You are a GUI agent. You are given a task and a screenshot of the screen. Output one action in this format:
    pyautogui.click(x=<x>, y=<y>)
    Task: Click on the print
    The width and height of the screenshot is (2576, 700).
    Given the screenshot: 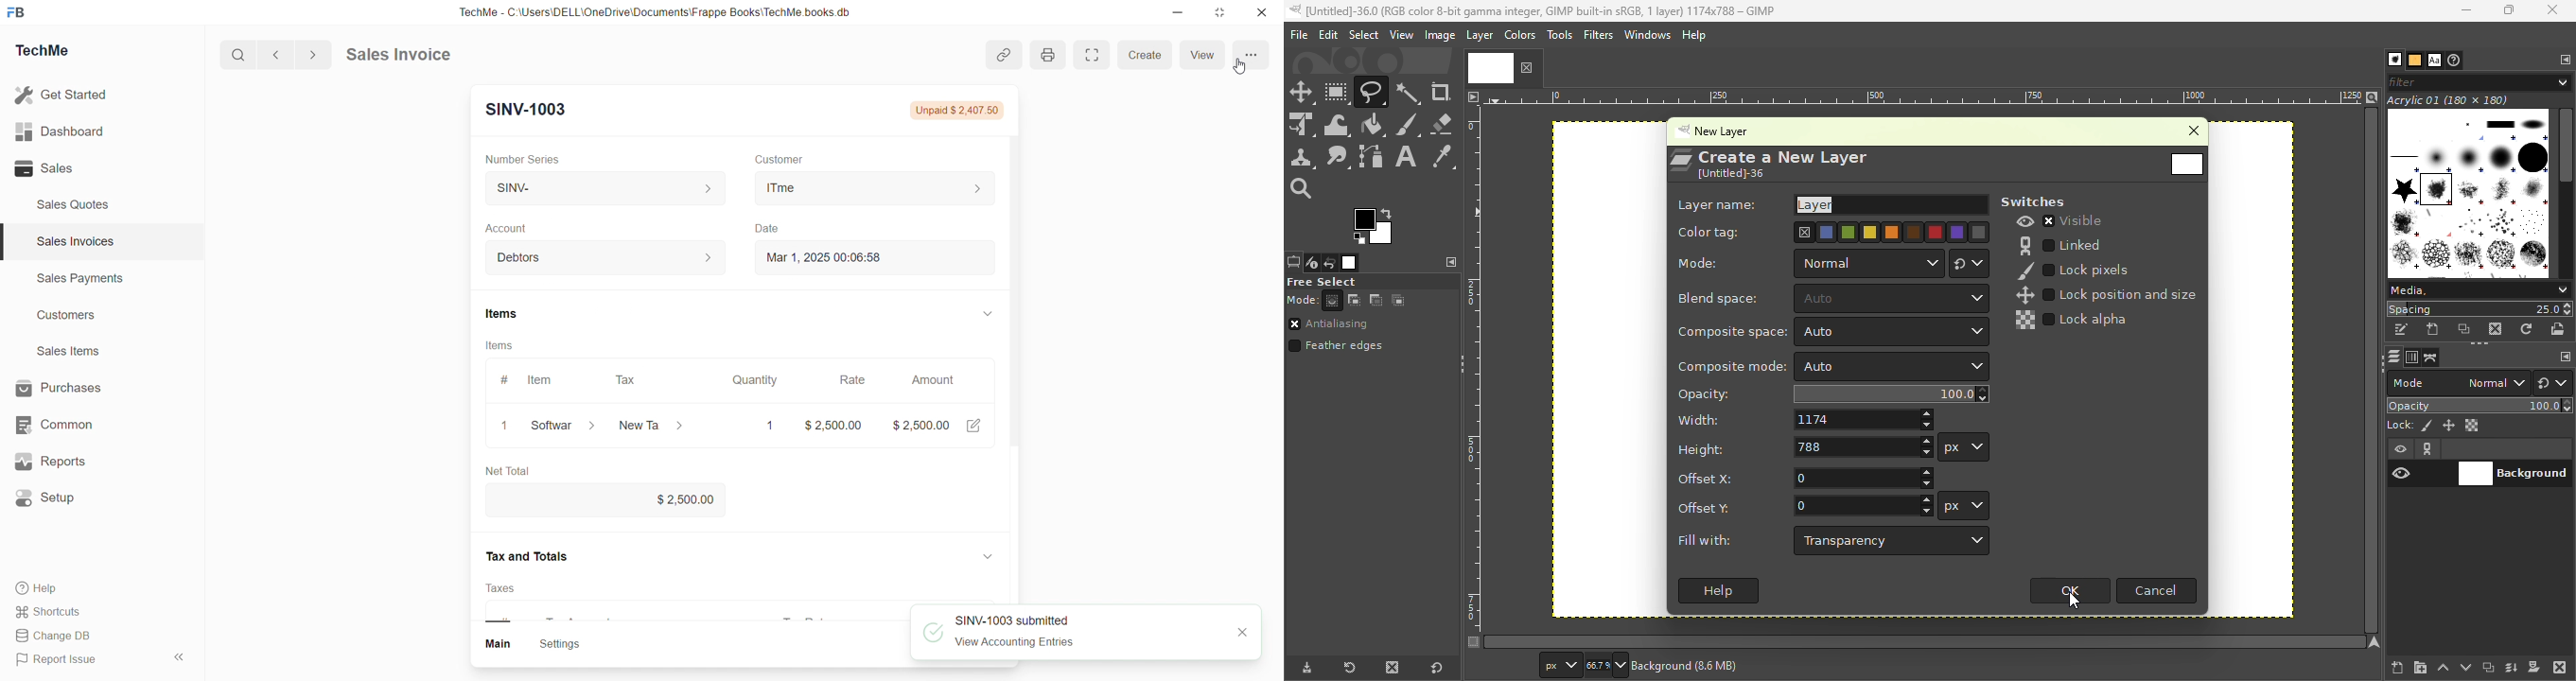 What is the action you would take?
    pyautogui.click(x=1050, y=52)
    